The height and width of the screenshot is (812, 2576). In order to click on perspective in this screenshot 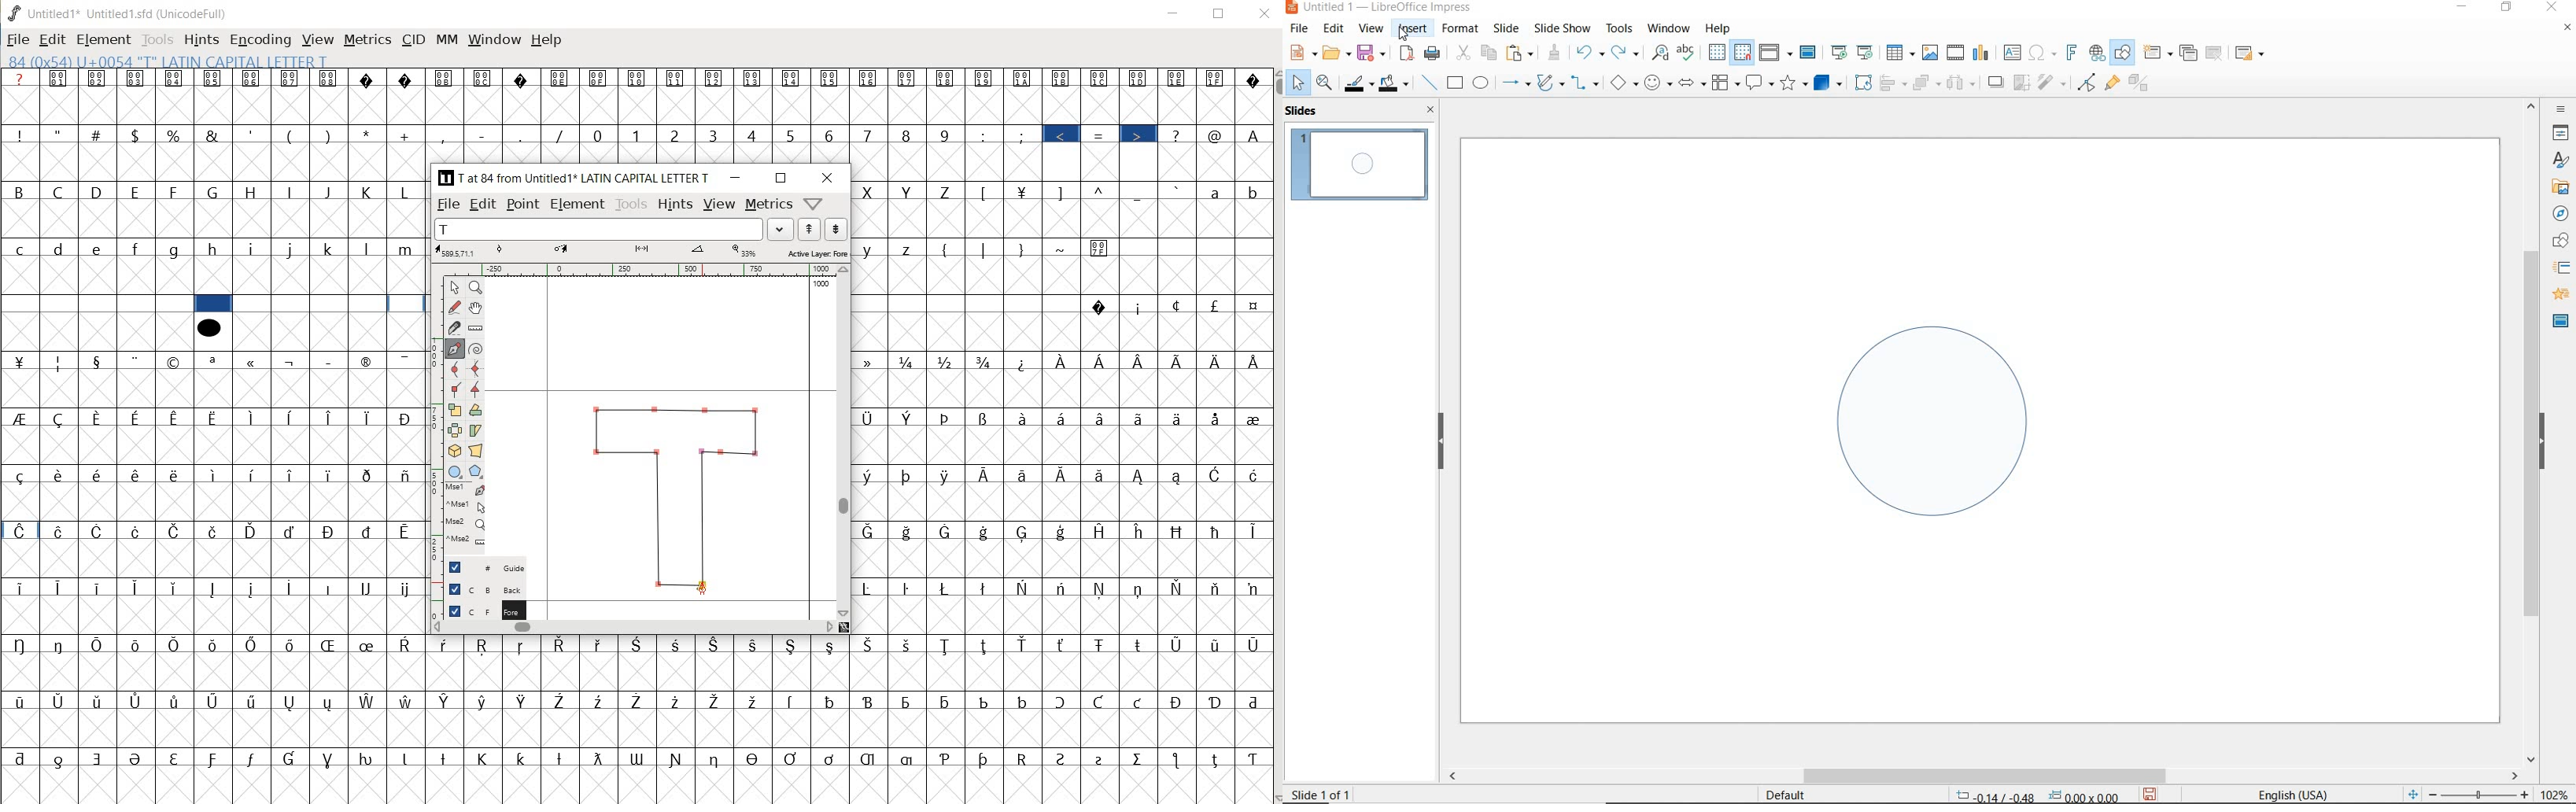, I will do `click(476, 452)`.